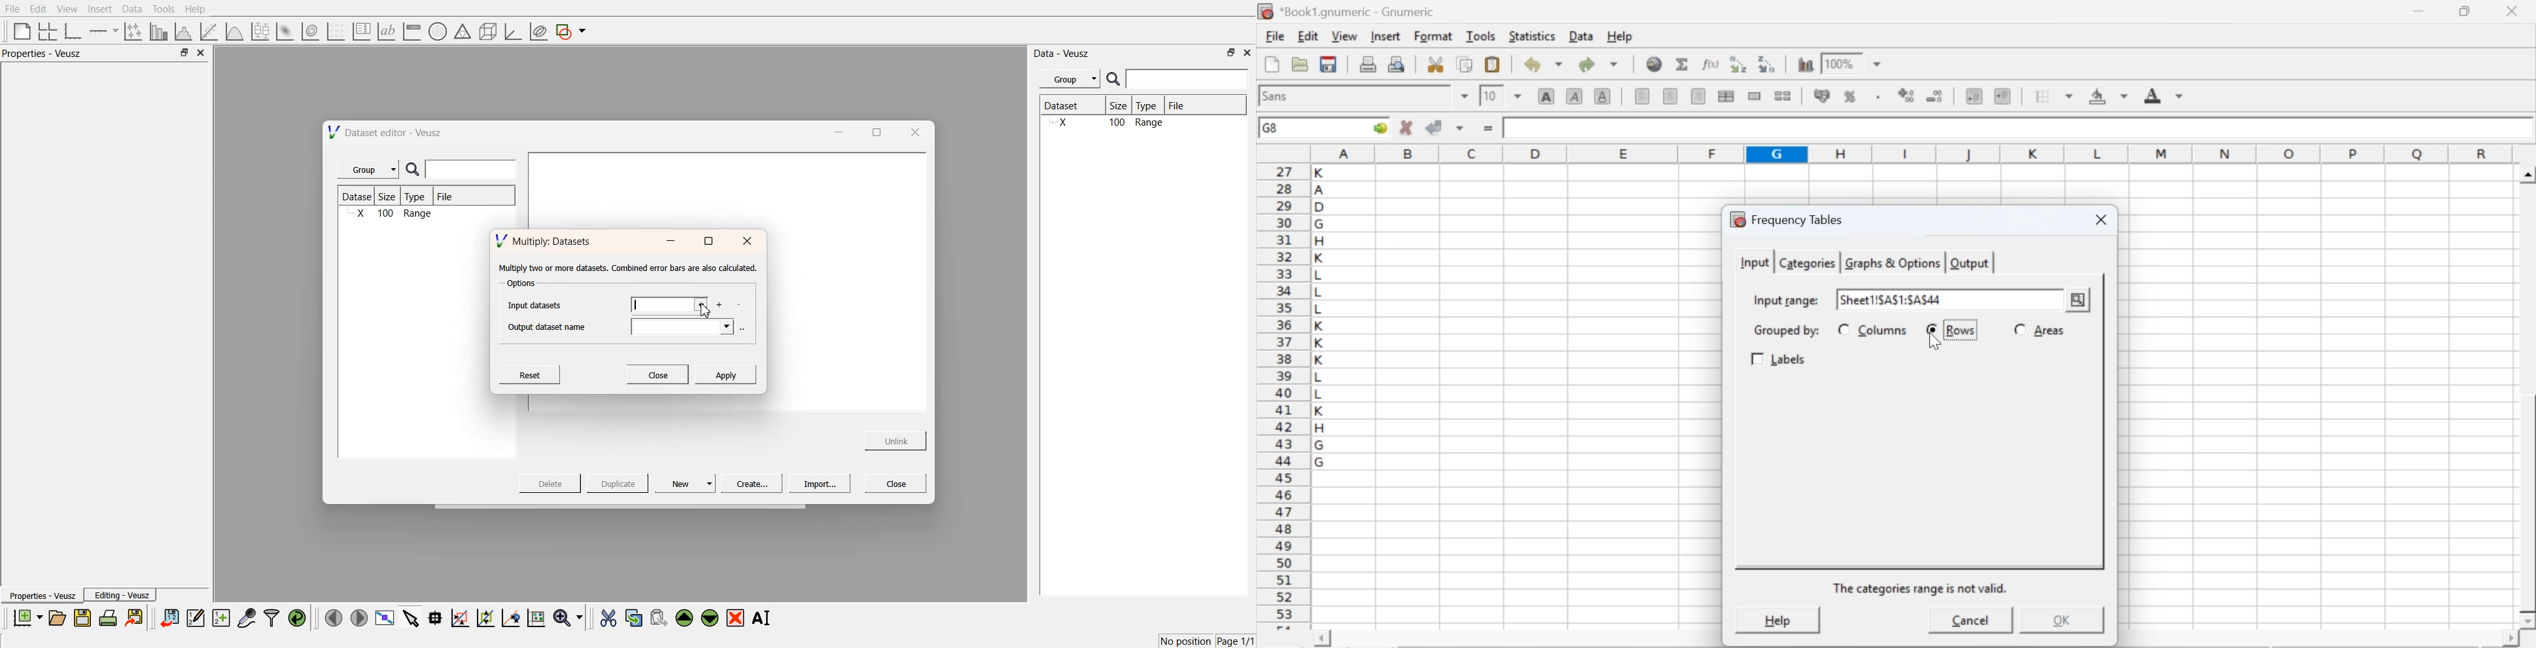 The image size is (2548, 672). Describe the element at coordinates (1271, 64) in the screenshot. I see `new` at that location.